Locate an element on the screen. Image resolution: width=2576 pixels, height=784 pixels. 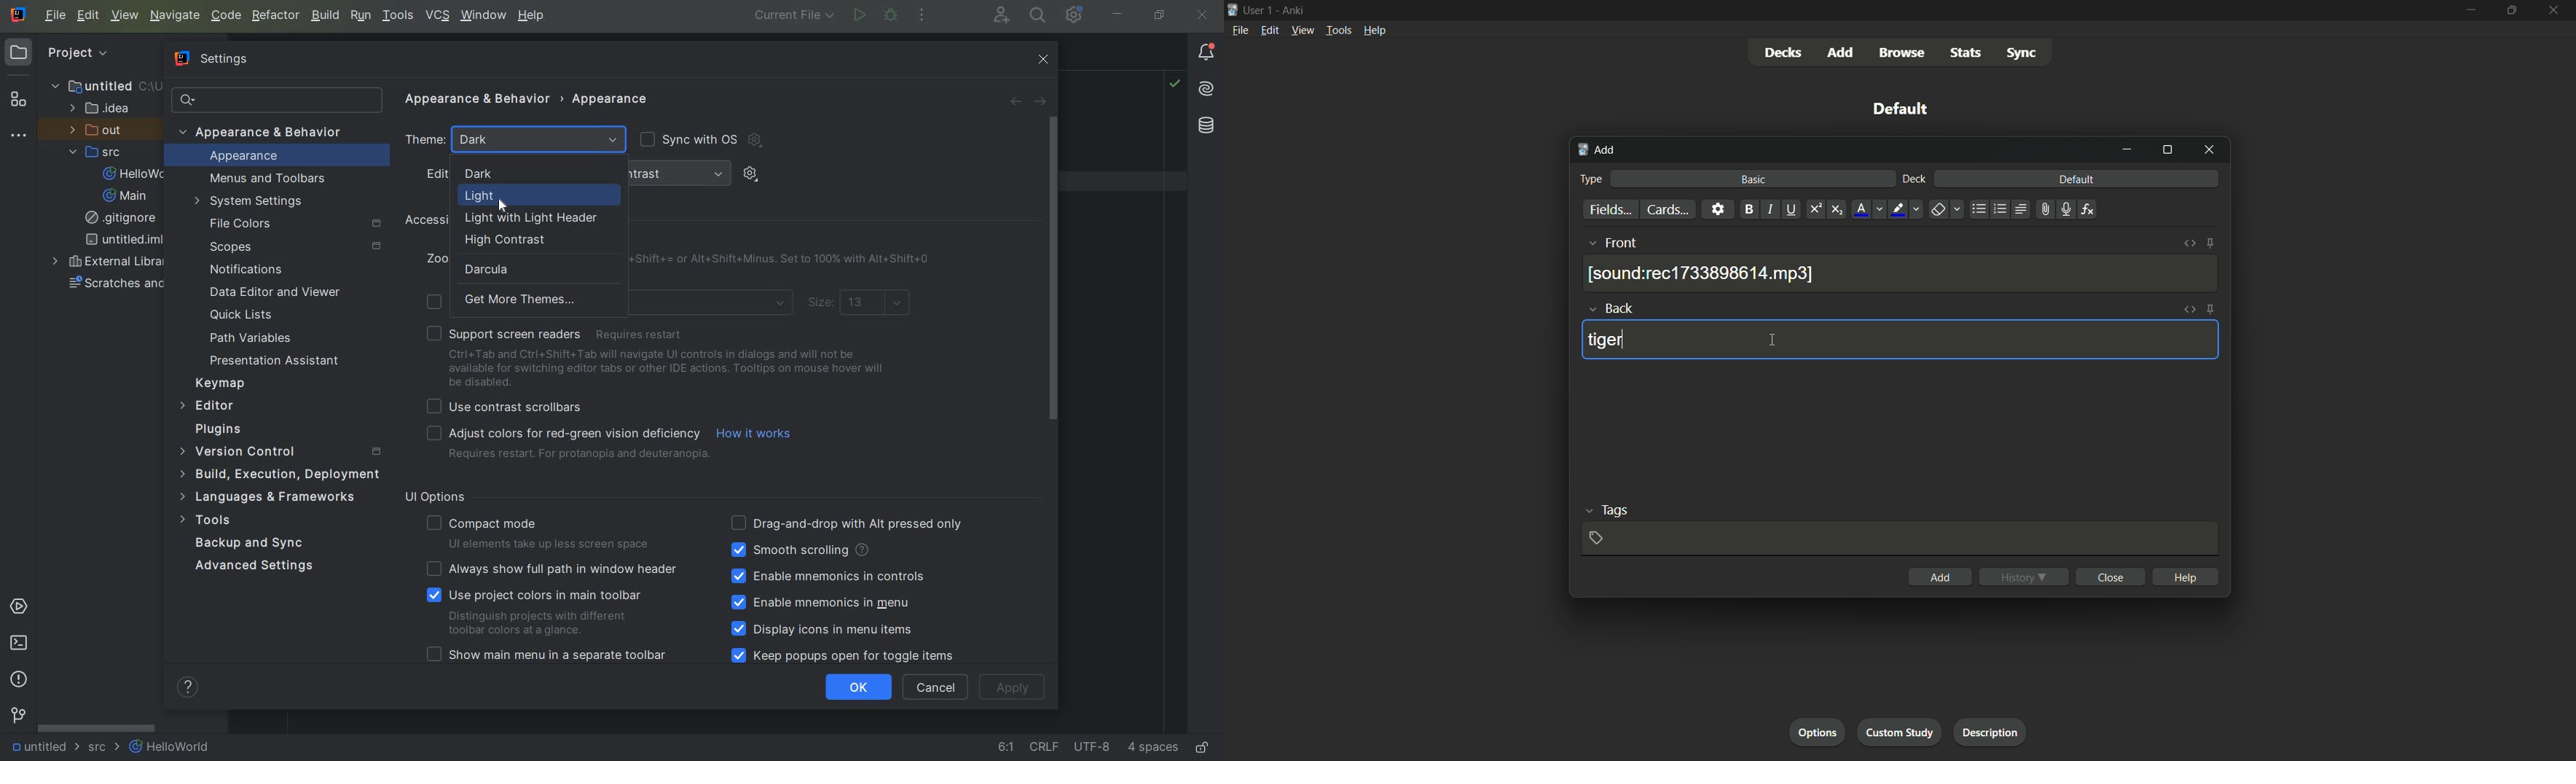
high contrast is located at coordinates (536, 241).